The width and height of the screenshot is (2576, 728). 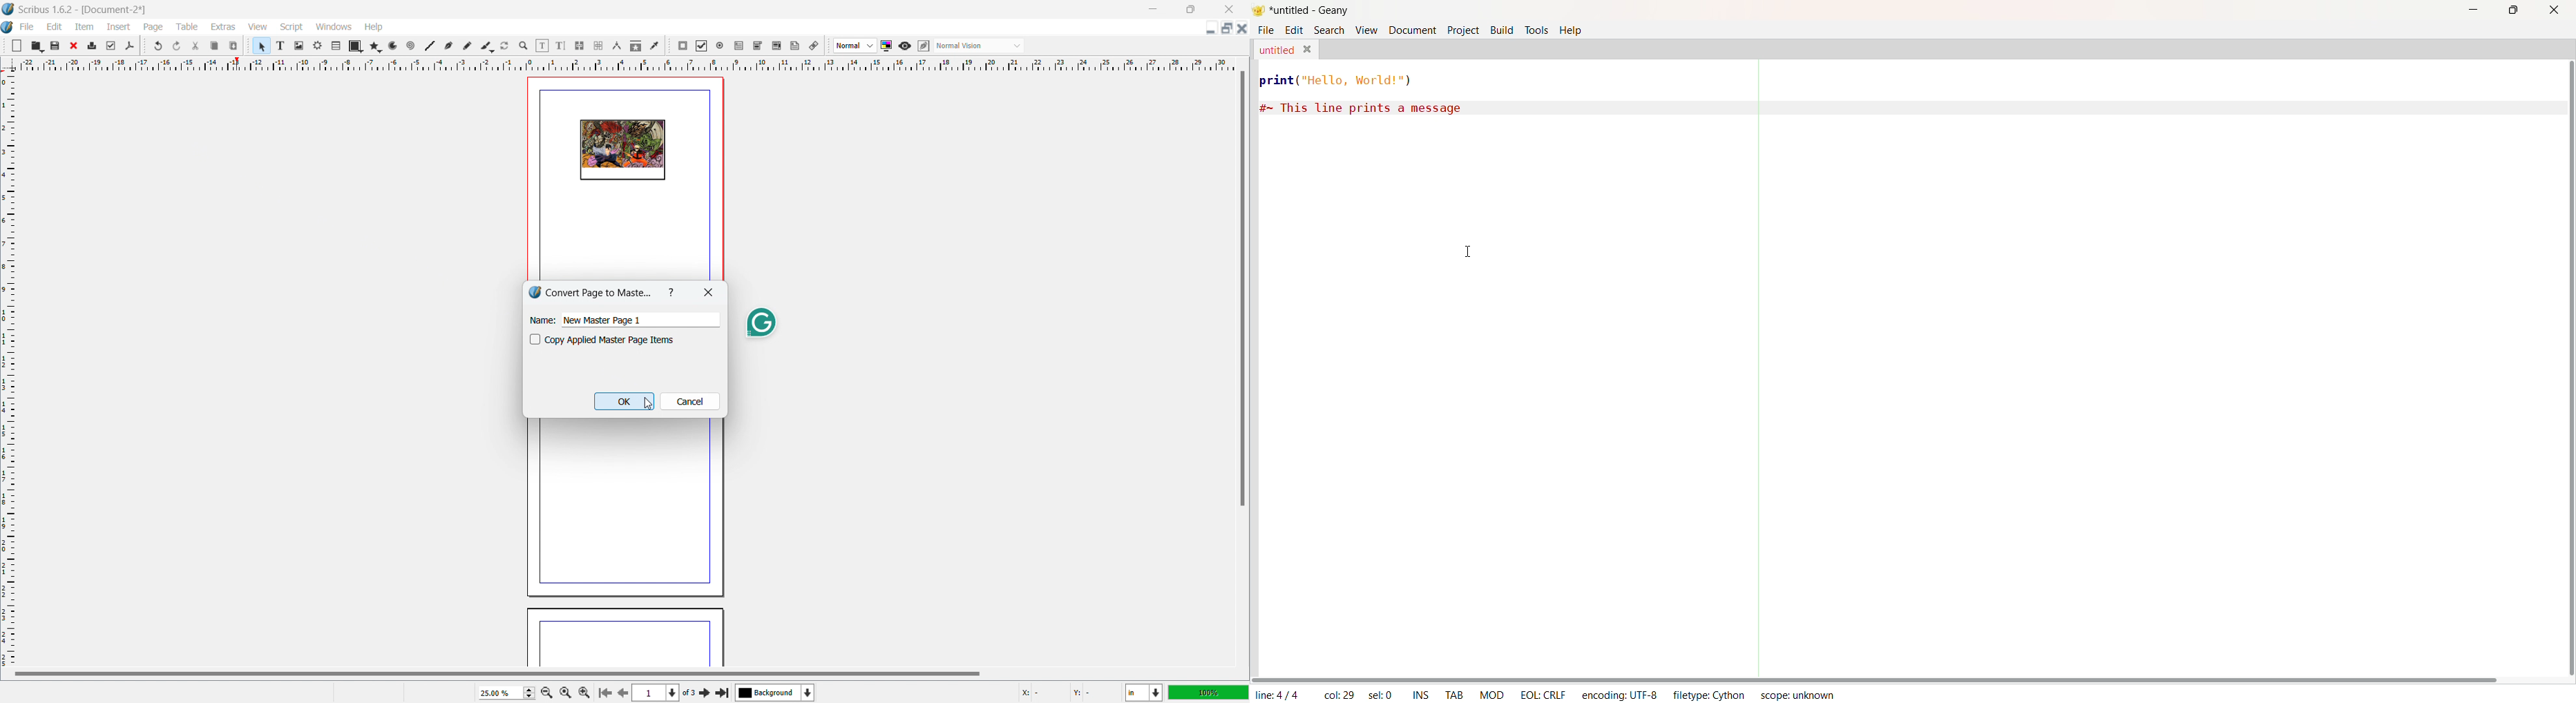 I want to click on minimize document, so click(x=1209, y=29).